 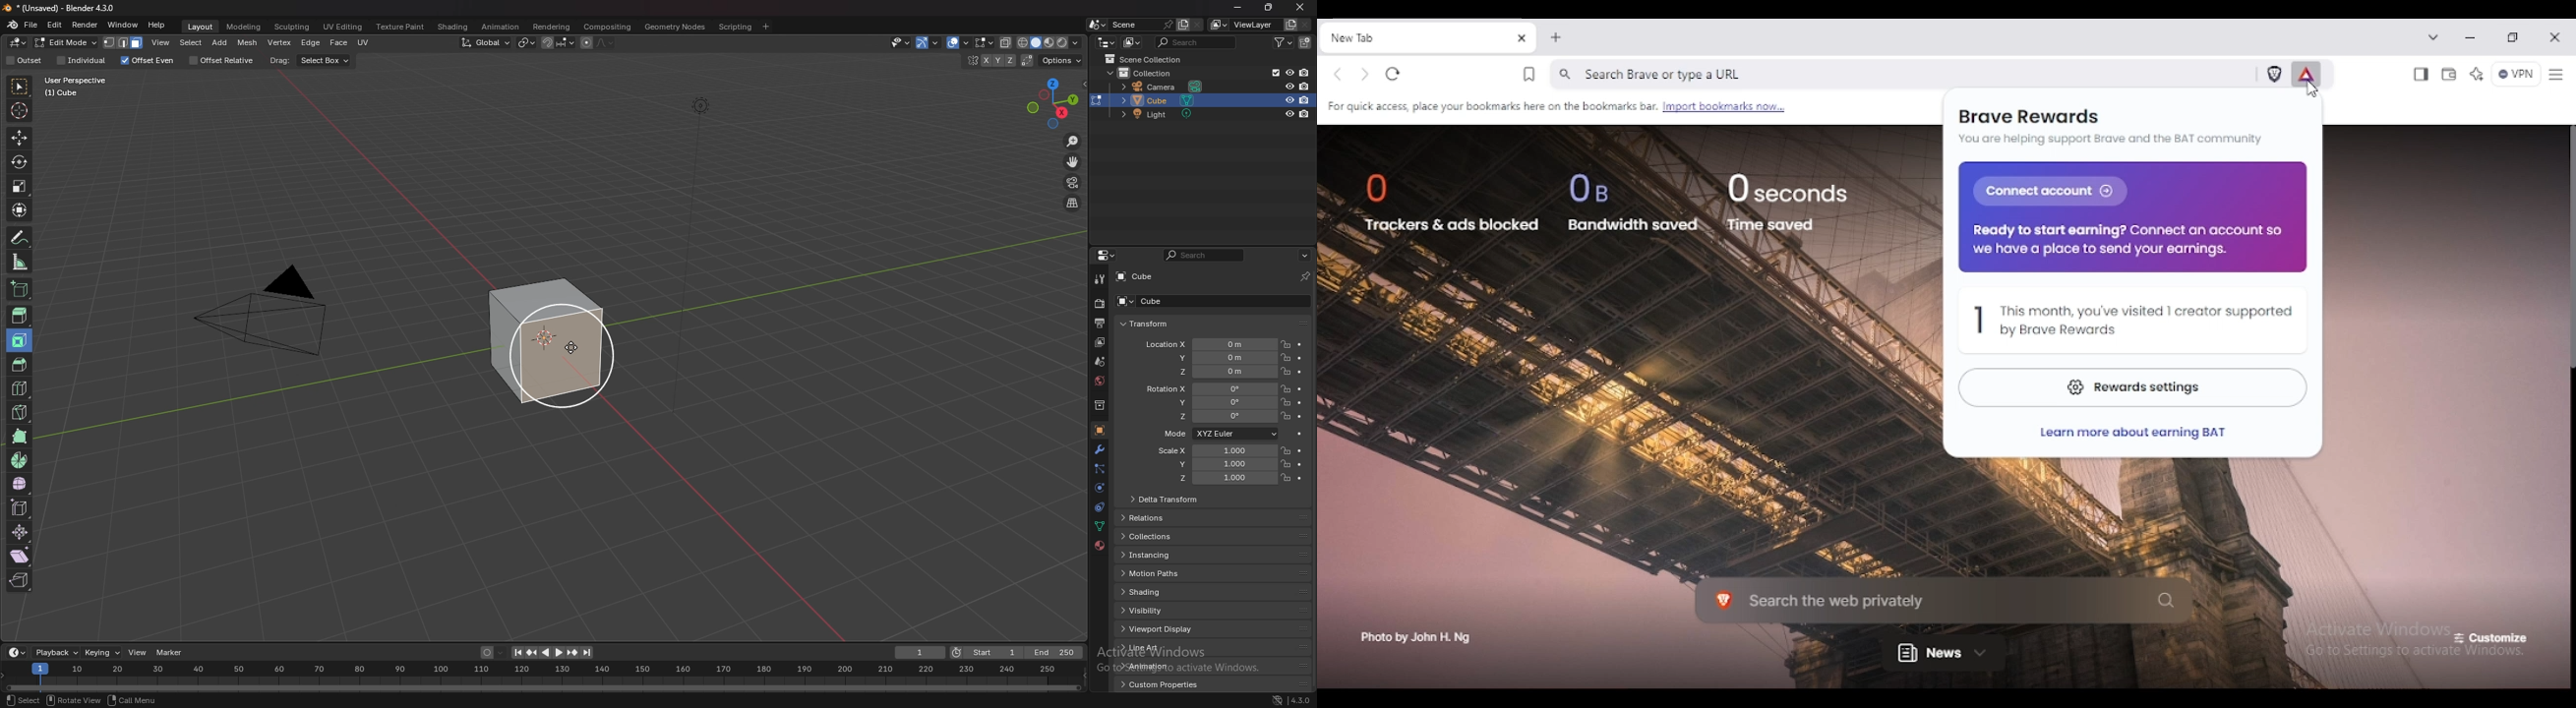 I want to click on wallet, so click(x=2449, y=76).